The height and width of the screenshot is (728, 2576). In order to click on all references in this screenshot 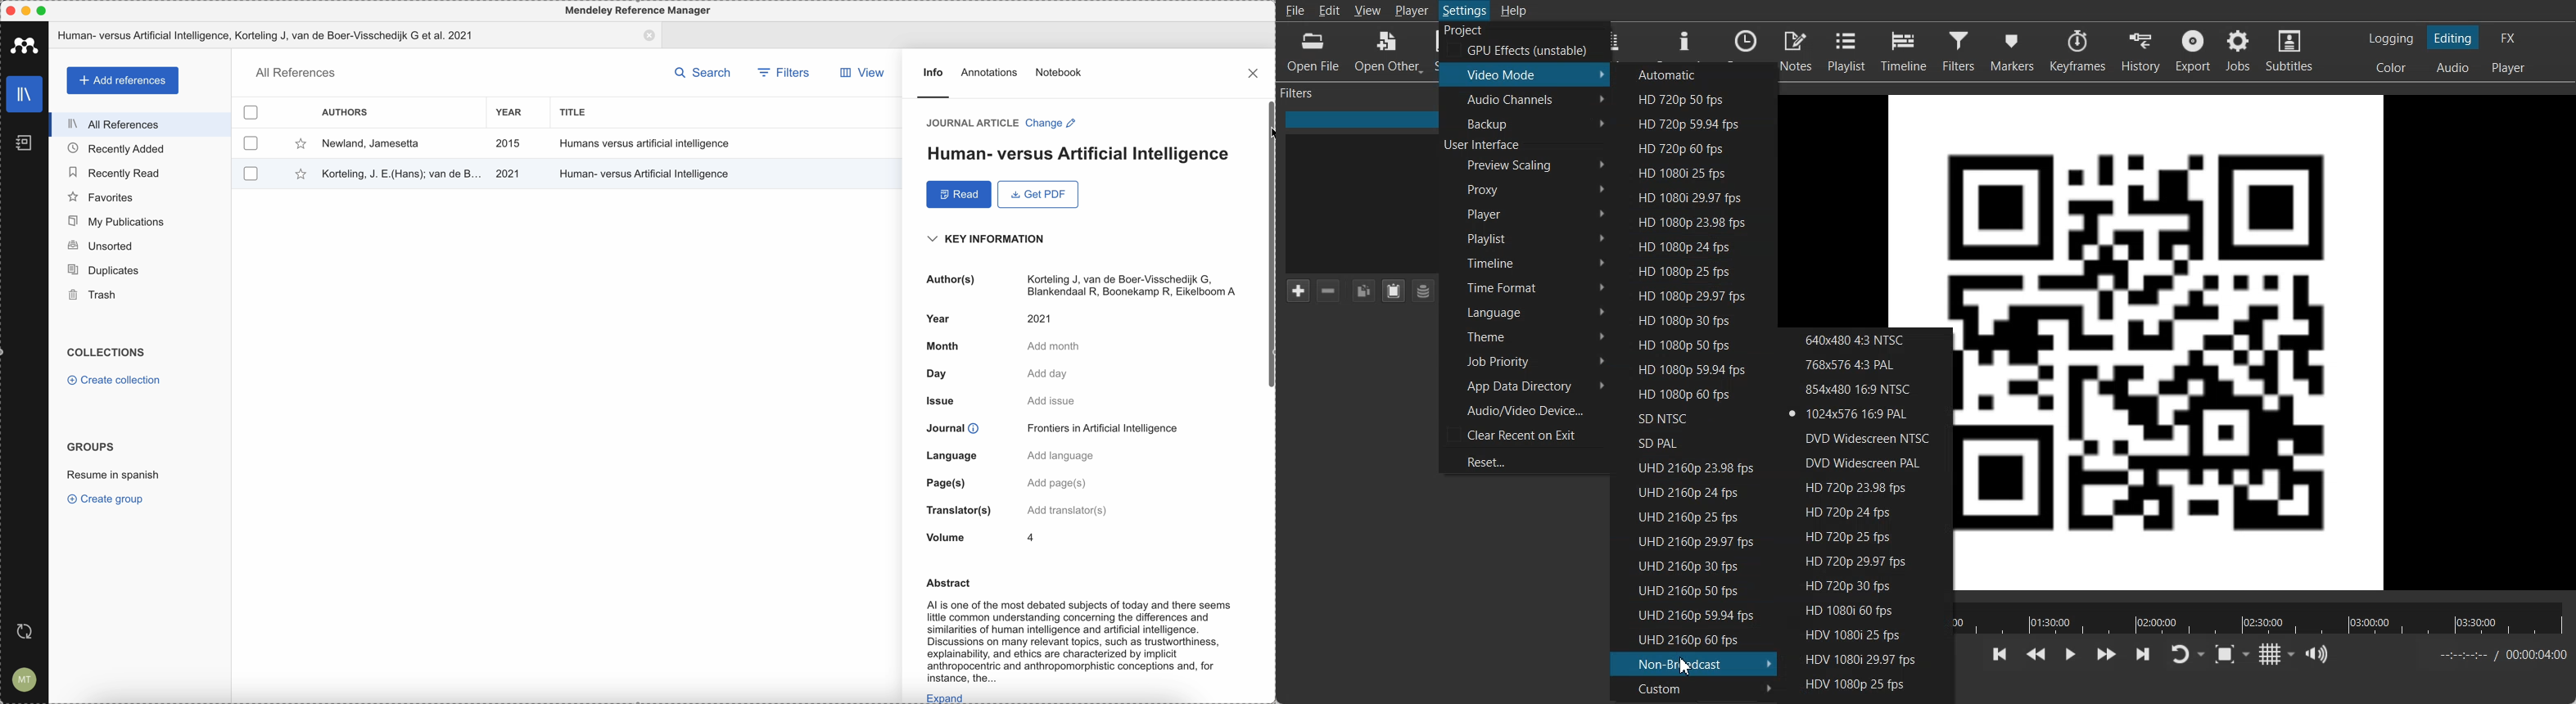, I will do `click(294, 73)`.